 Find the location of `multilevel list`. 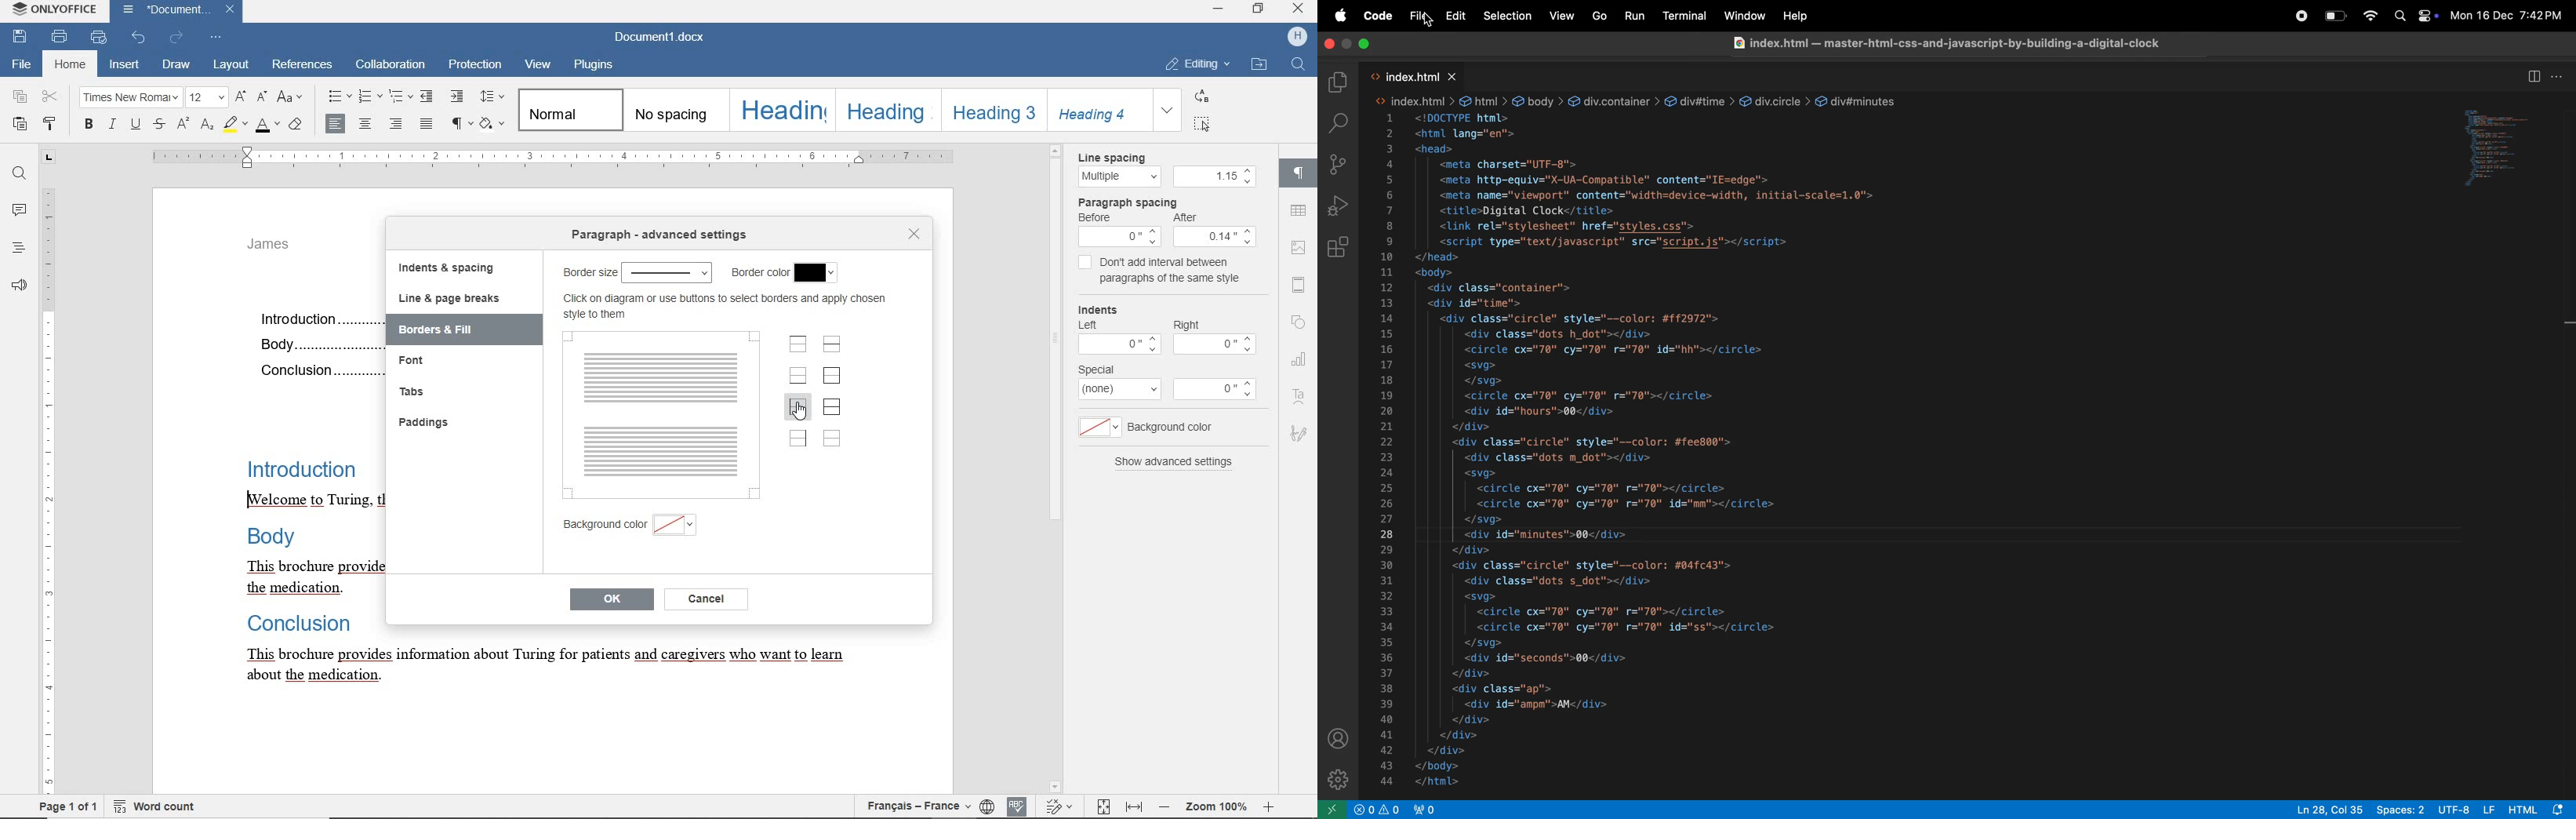

multilevel list is located at coordinates (402, 96).